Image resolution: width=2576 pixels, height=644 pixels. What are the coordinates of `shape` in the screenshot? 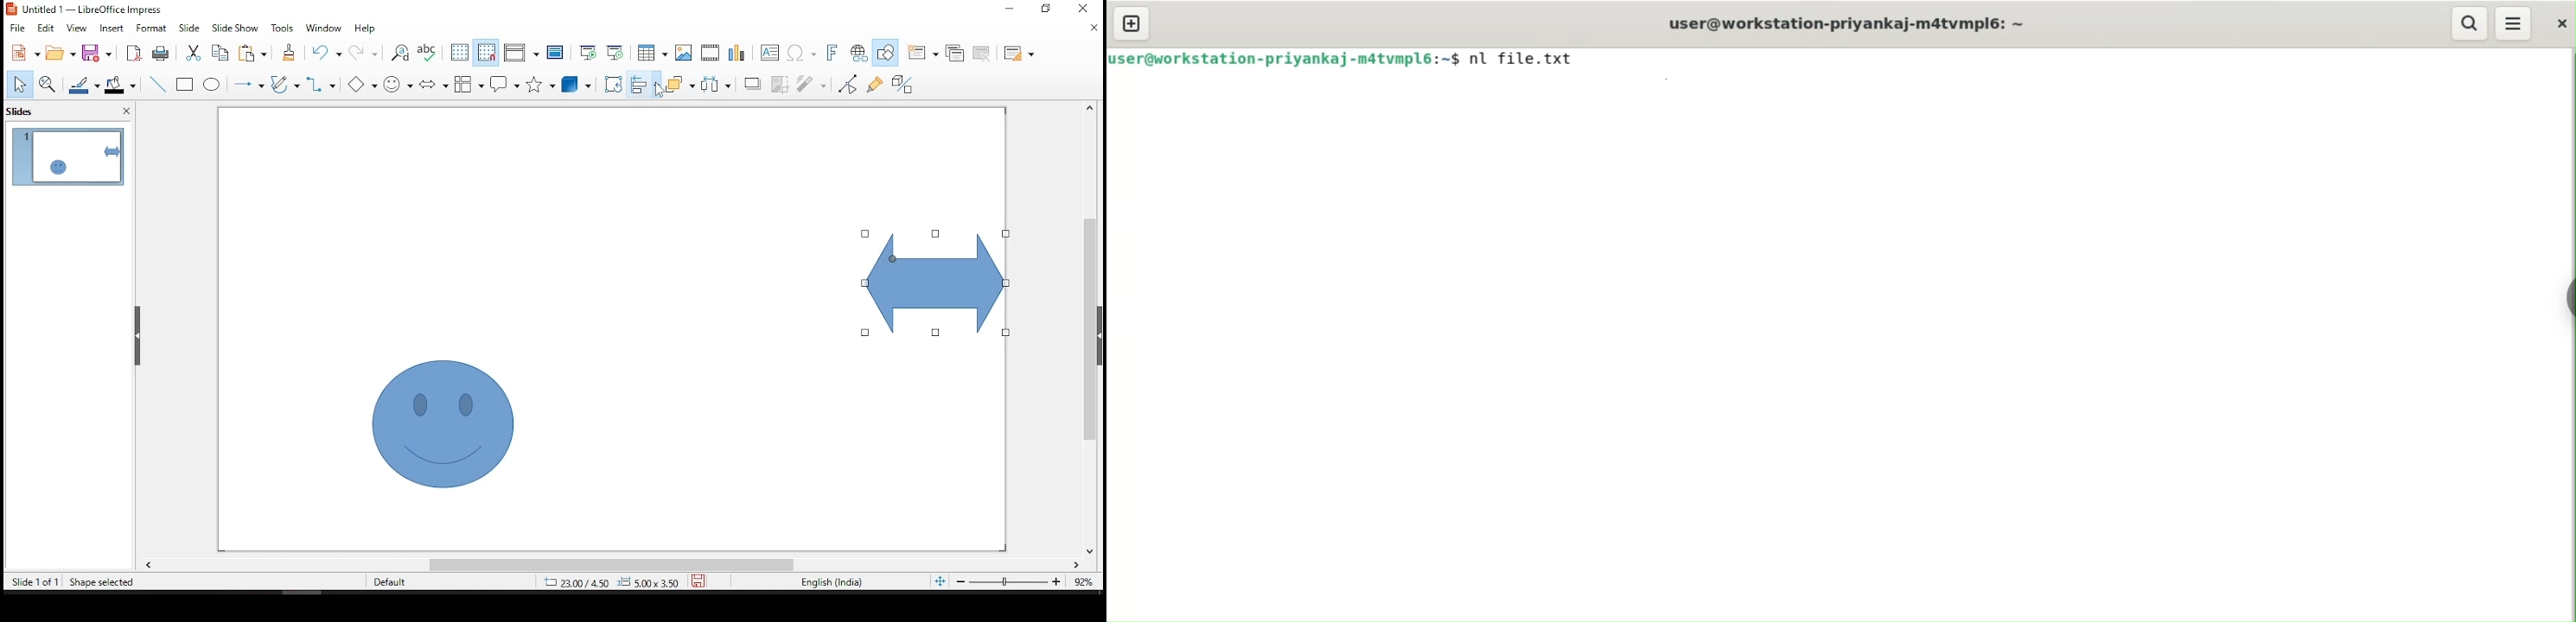 It's located at (936, 283).